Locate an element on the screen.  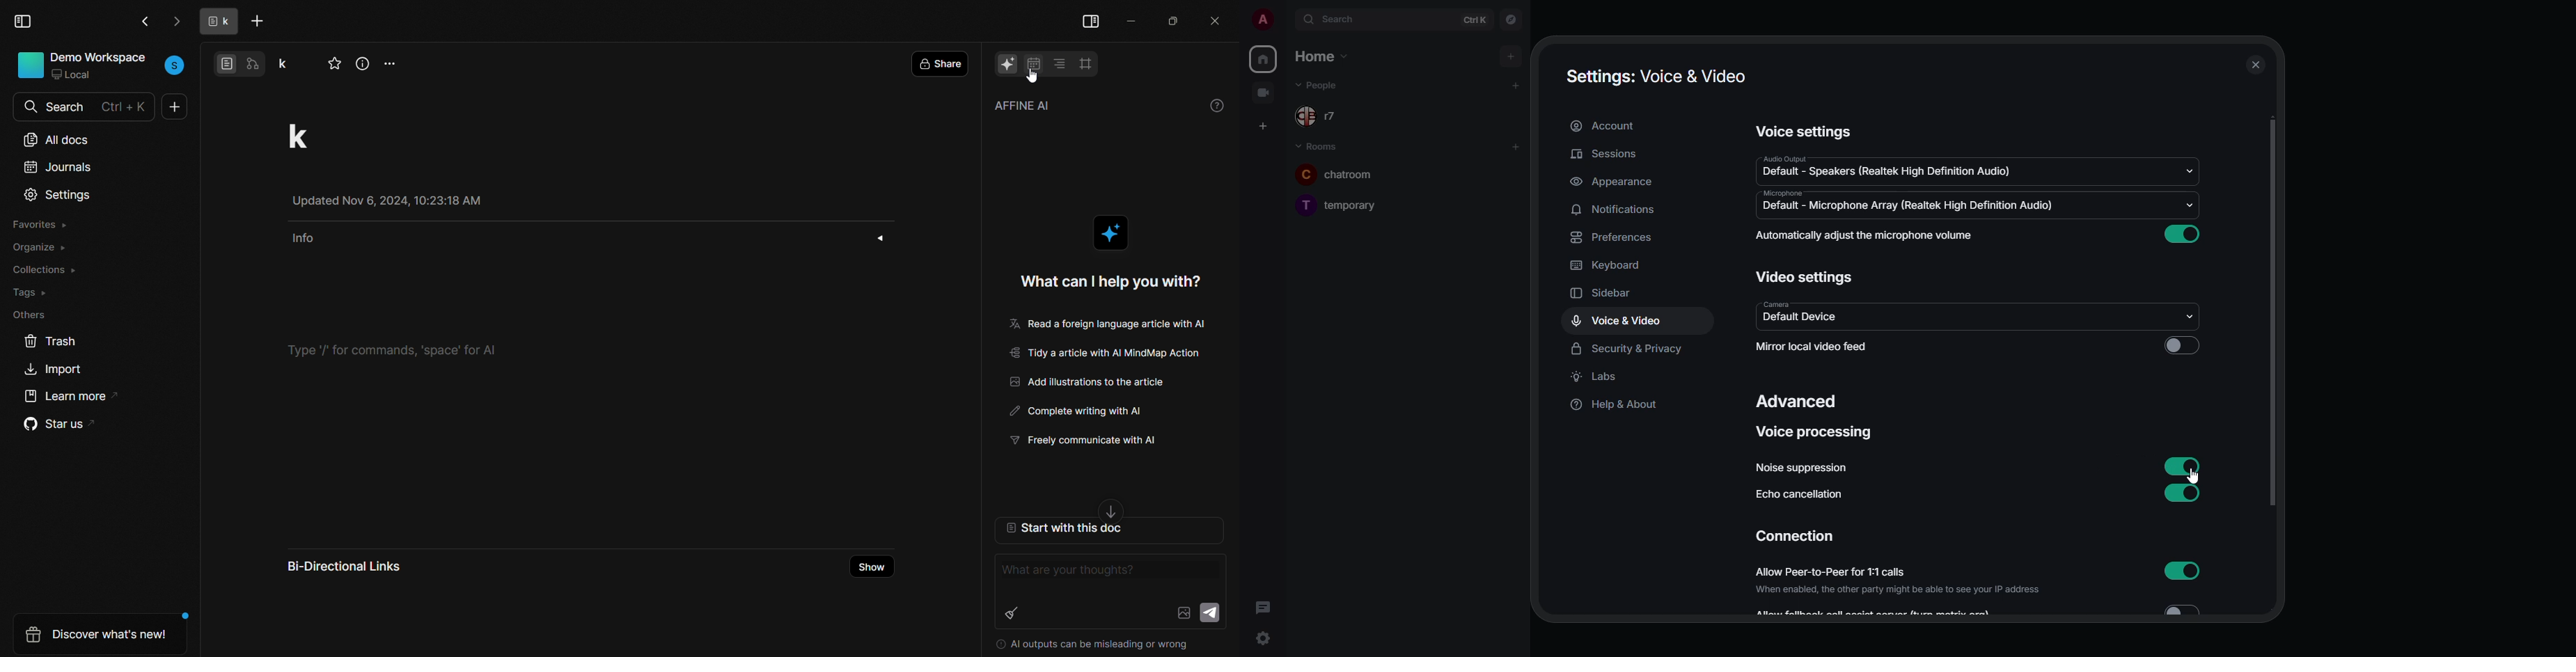
notifications is located at coordinates (1620, 208).